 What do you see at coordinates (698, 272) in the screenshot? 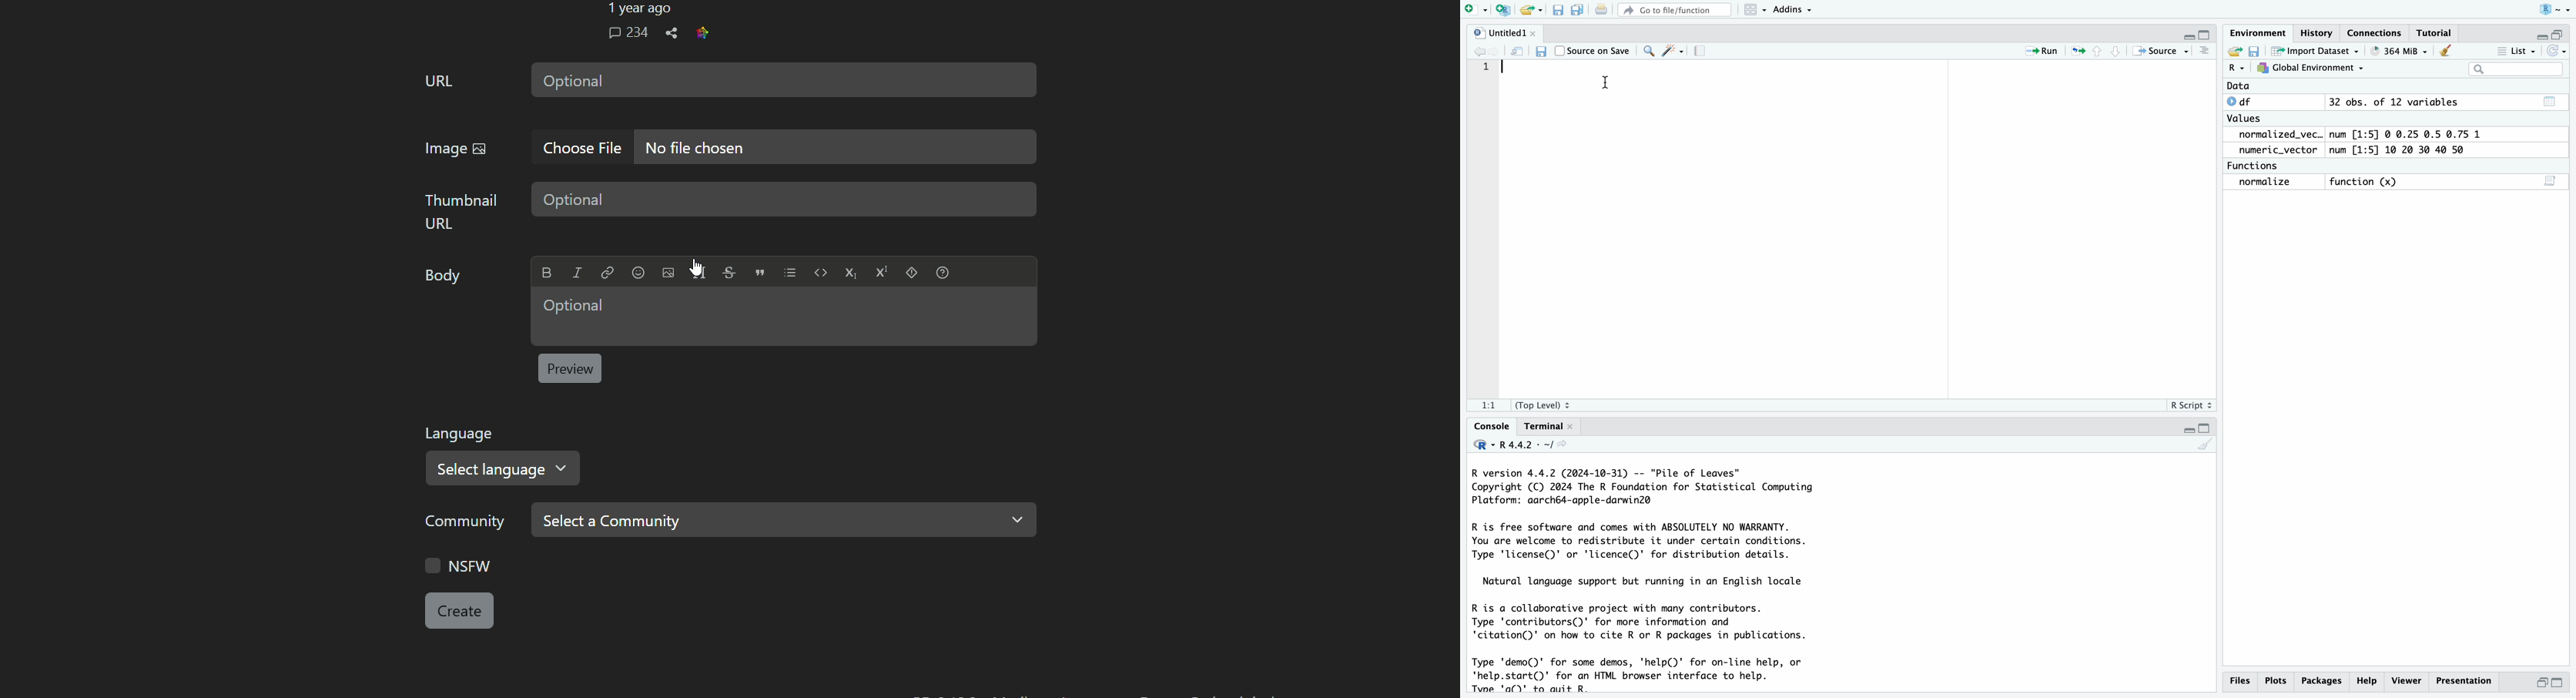
I see `Header` at bounding box center [698, 272].